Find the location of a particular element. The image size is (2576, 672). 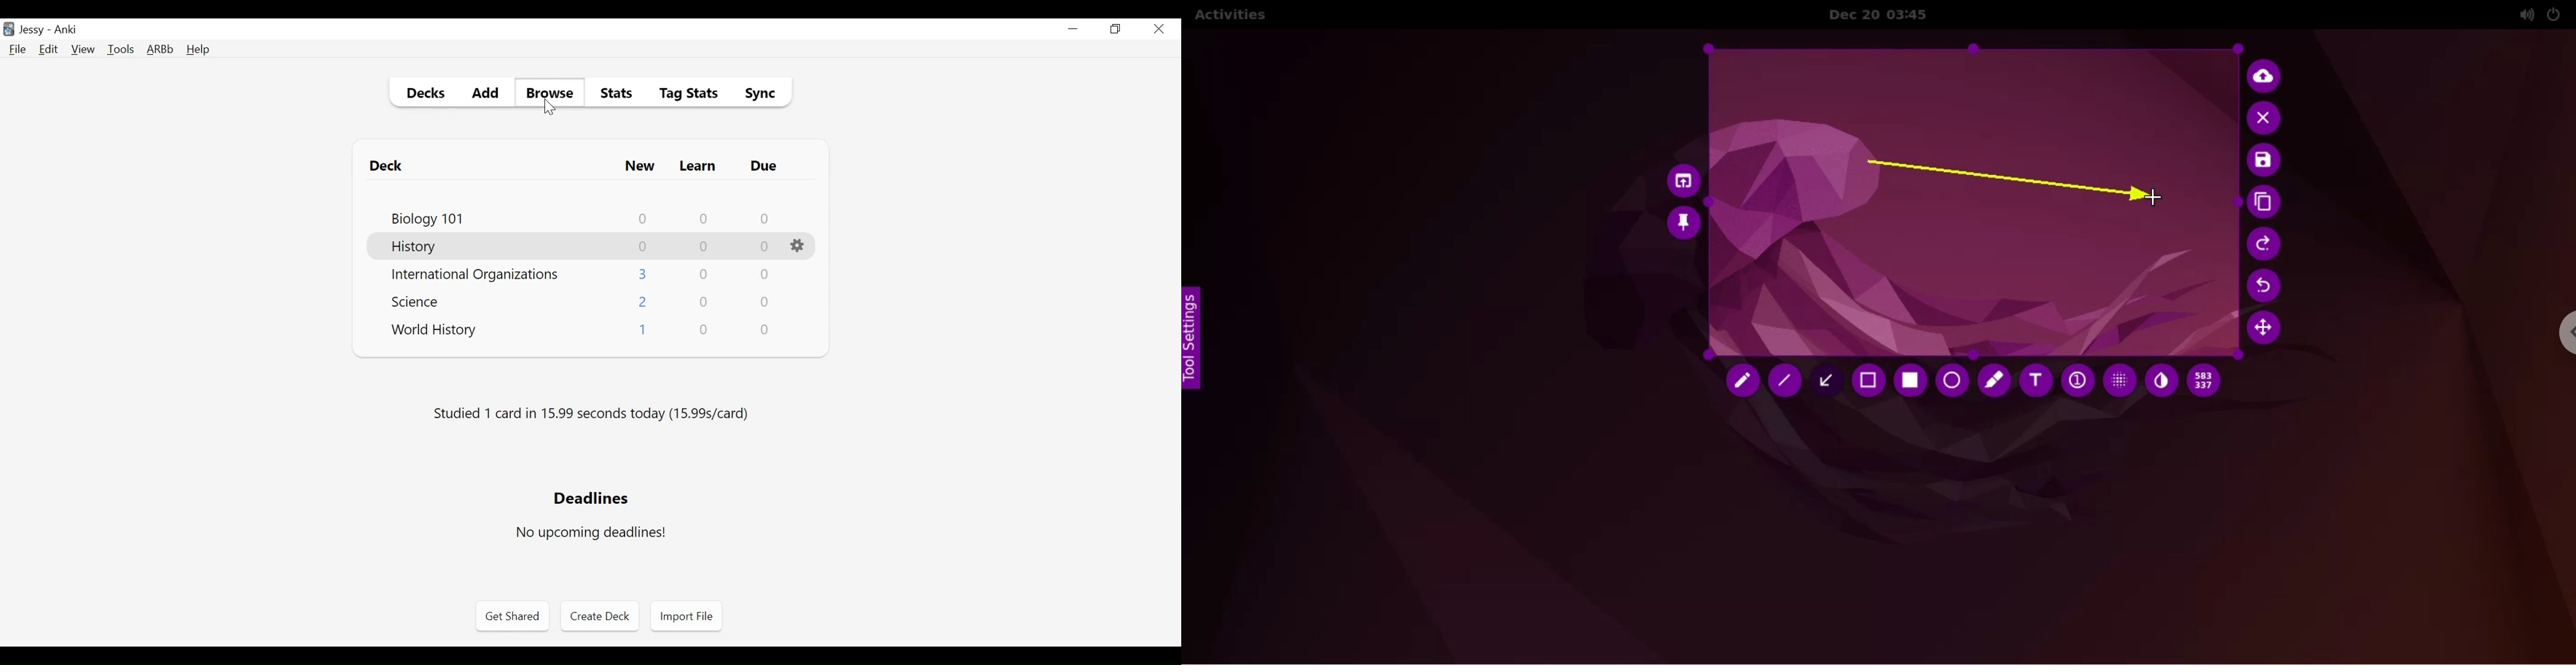

Deck Name is located at coordinates (423, 219).